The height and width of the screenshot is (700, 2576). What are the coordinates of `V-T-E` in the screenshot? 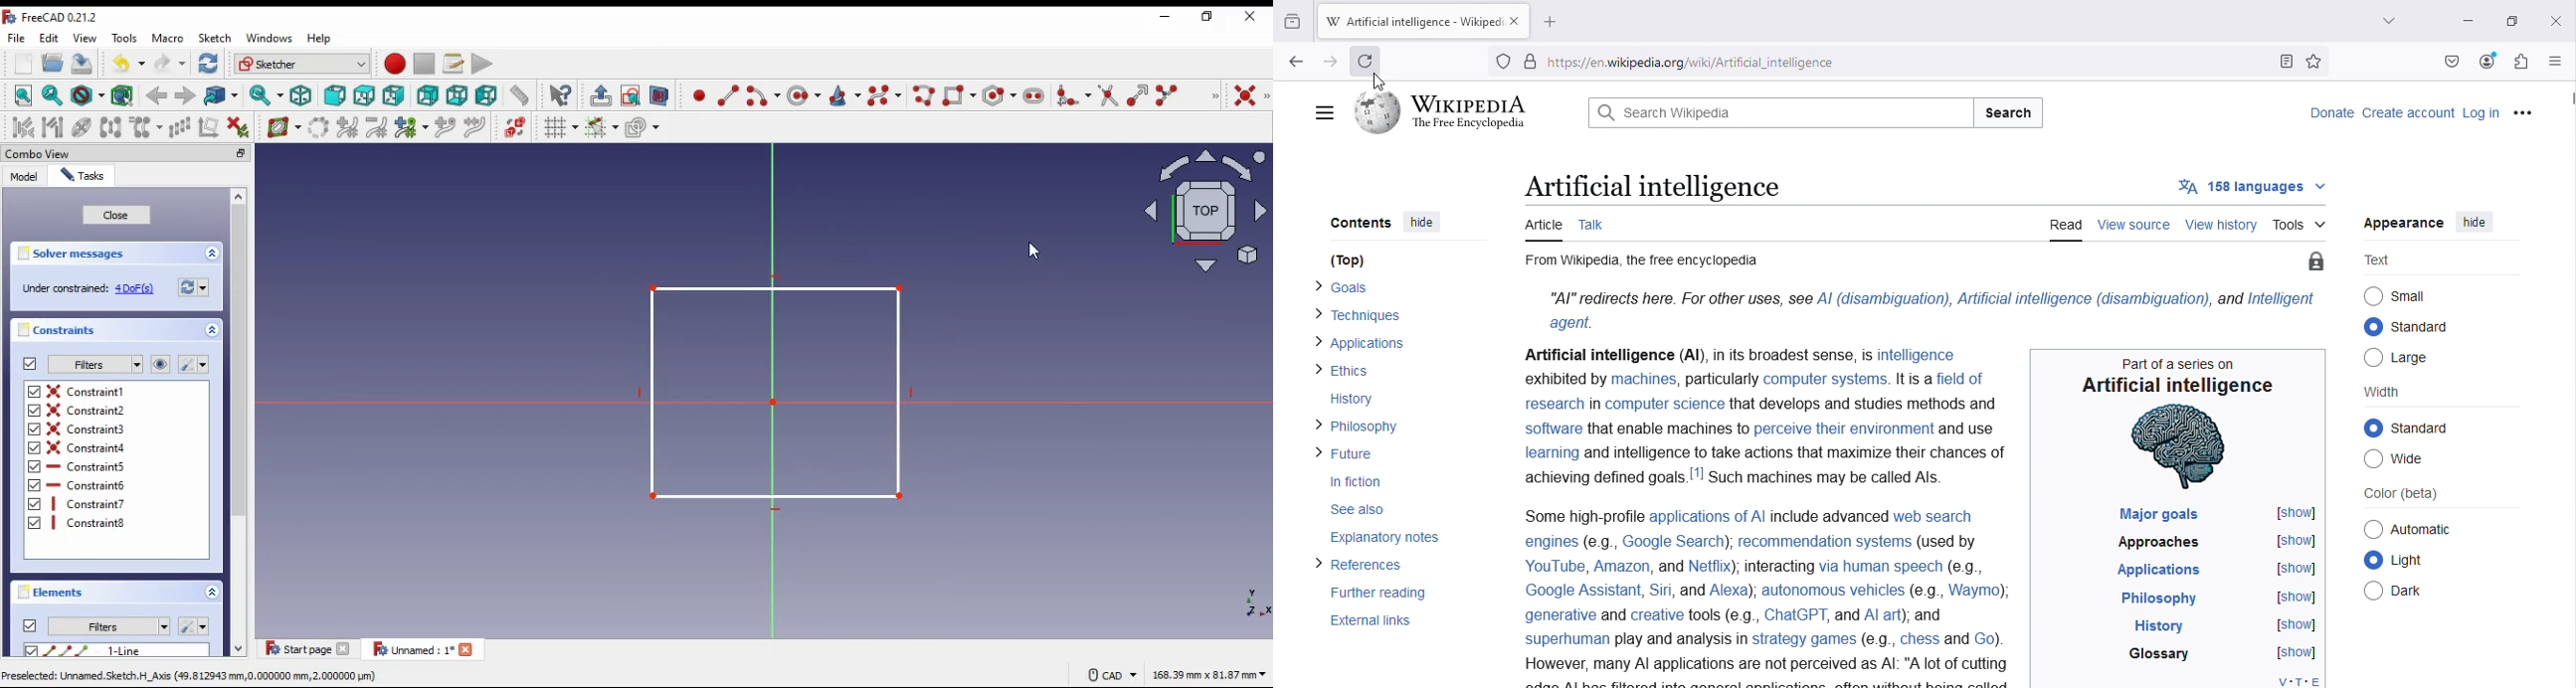 It's located at (2304, 678).